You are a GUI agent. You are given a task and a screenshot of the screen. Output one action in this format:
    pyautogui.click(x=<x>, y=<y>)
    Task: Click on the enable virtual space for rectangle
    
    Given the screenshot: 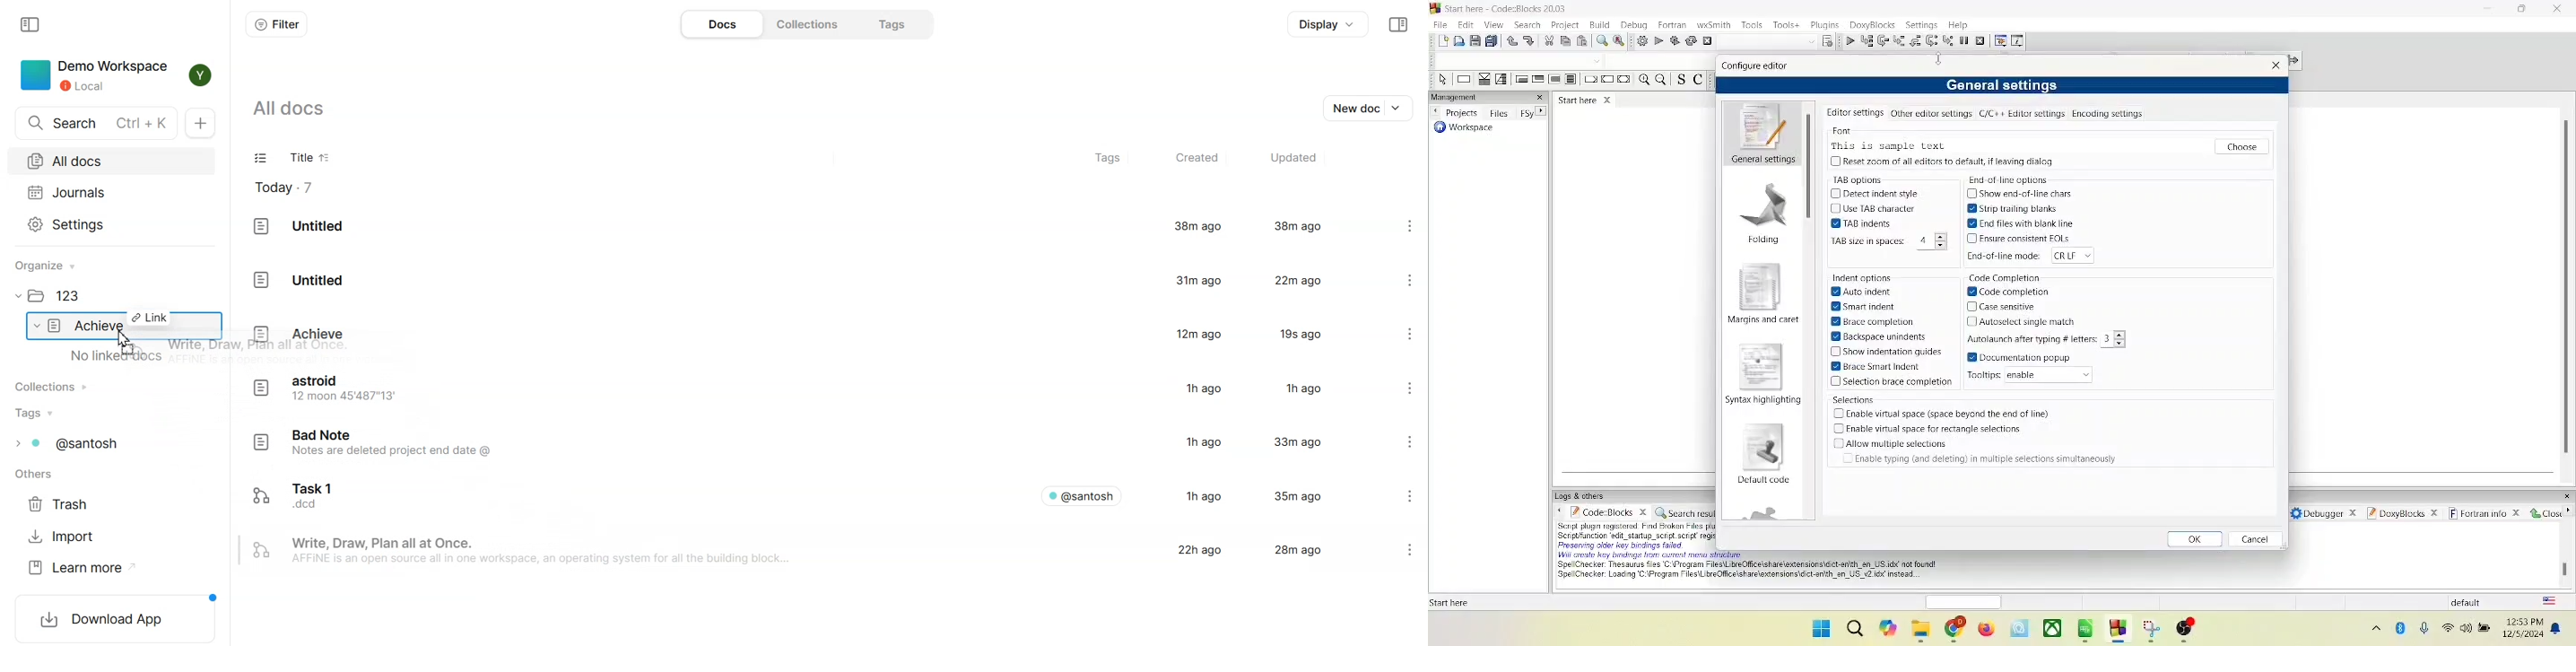 What is the action you would take?
    pyautogui.click(x=1929, y=430)
    